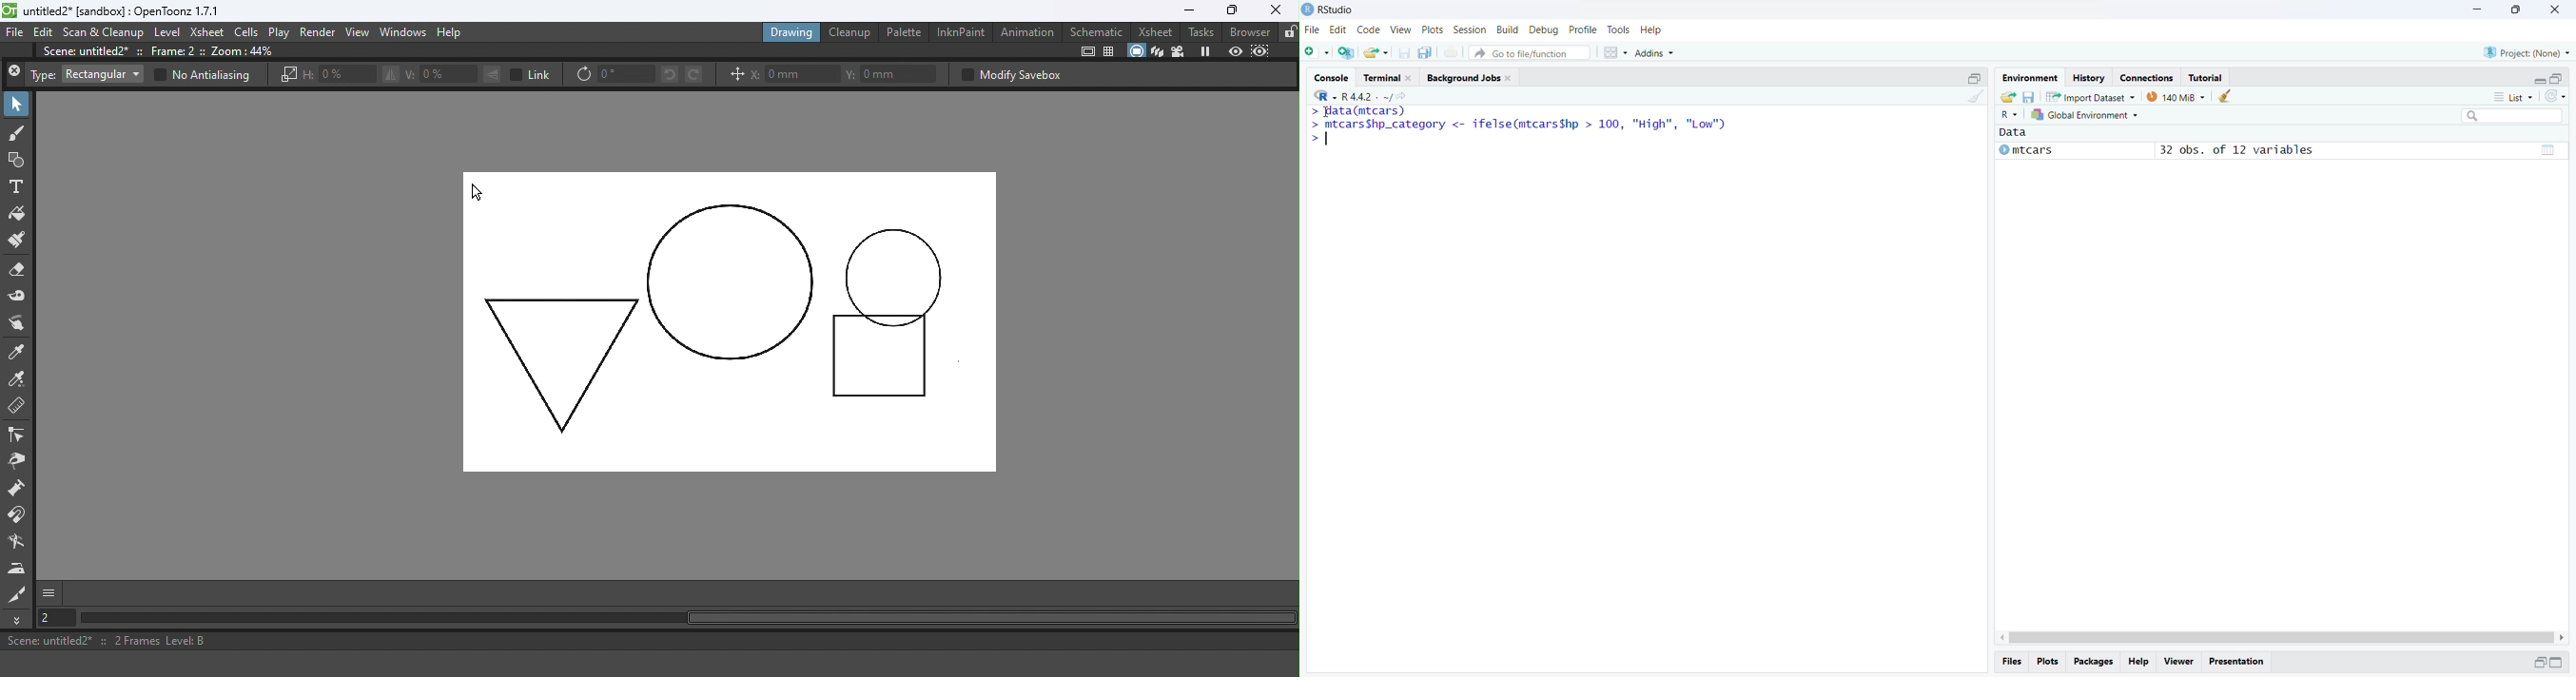  What do you see at coordinates (1333, 76) in the screenshot?
I see `Console` at bounding box center [1333, 76].